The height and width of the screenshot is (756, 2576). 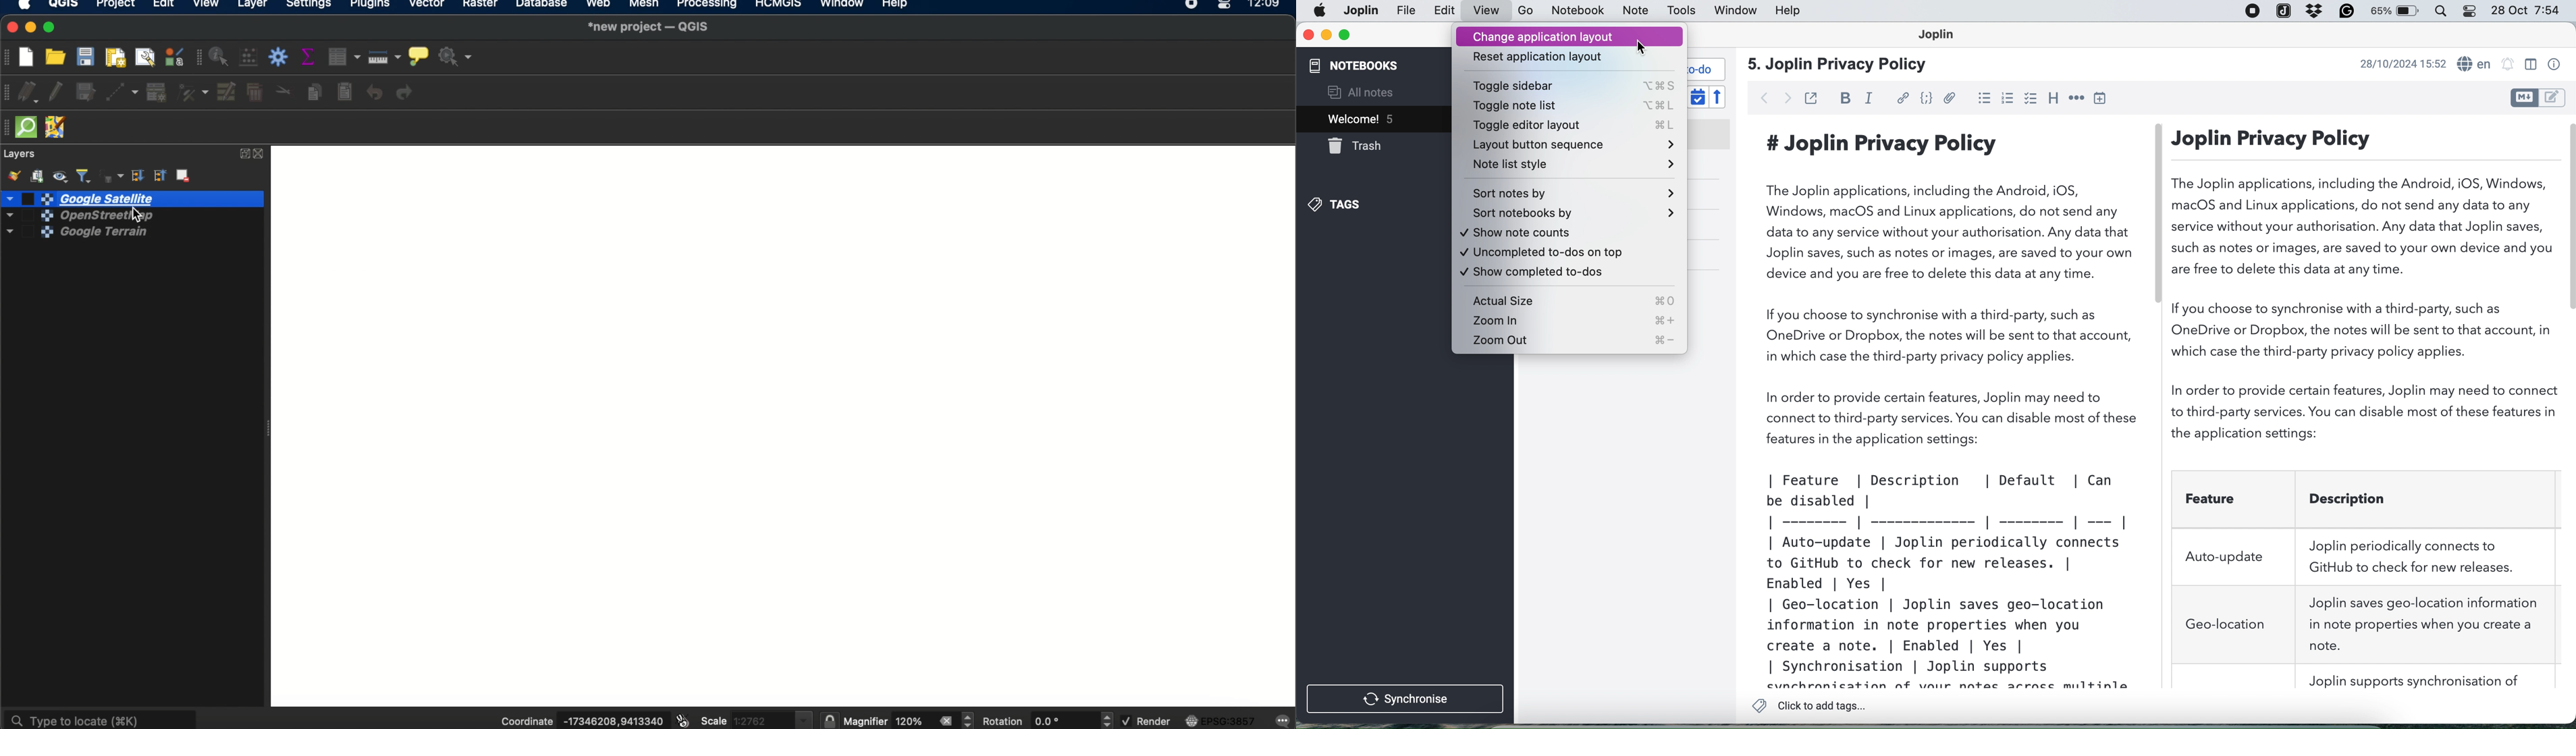 I want to click on heading, so click(x=2052, y=100).